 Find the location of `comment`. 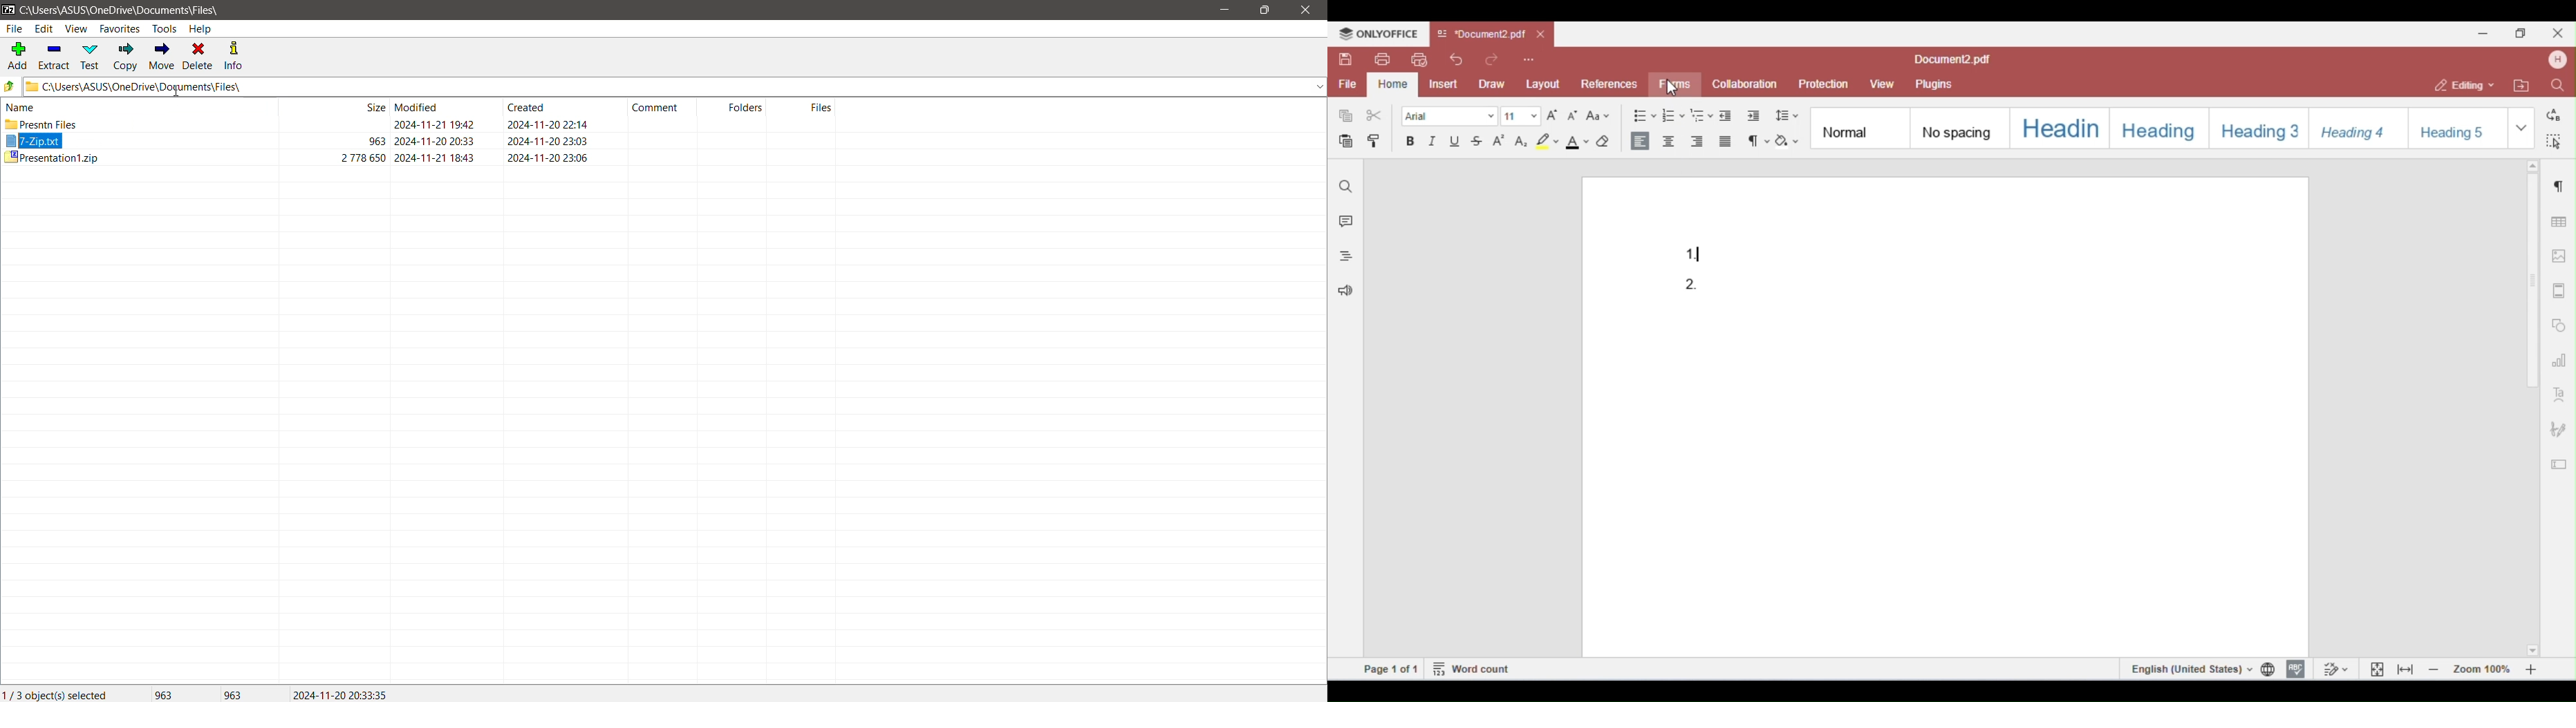

comment is located at coordinates (655, 107).